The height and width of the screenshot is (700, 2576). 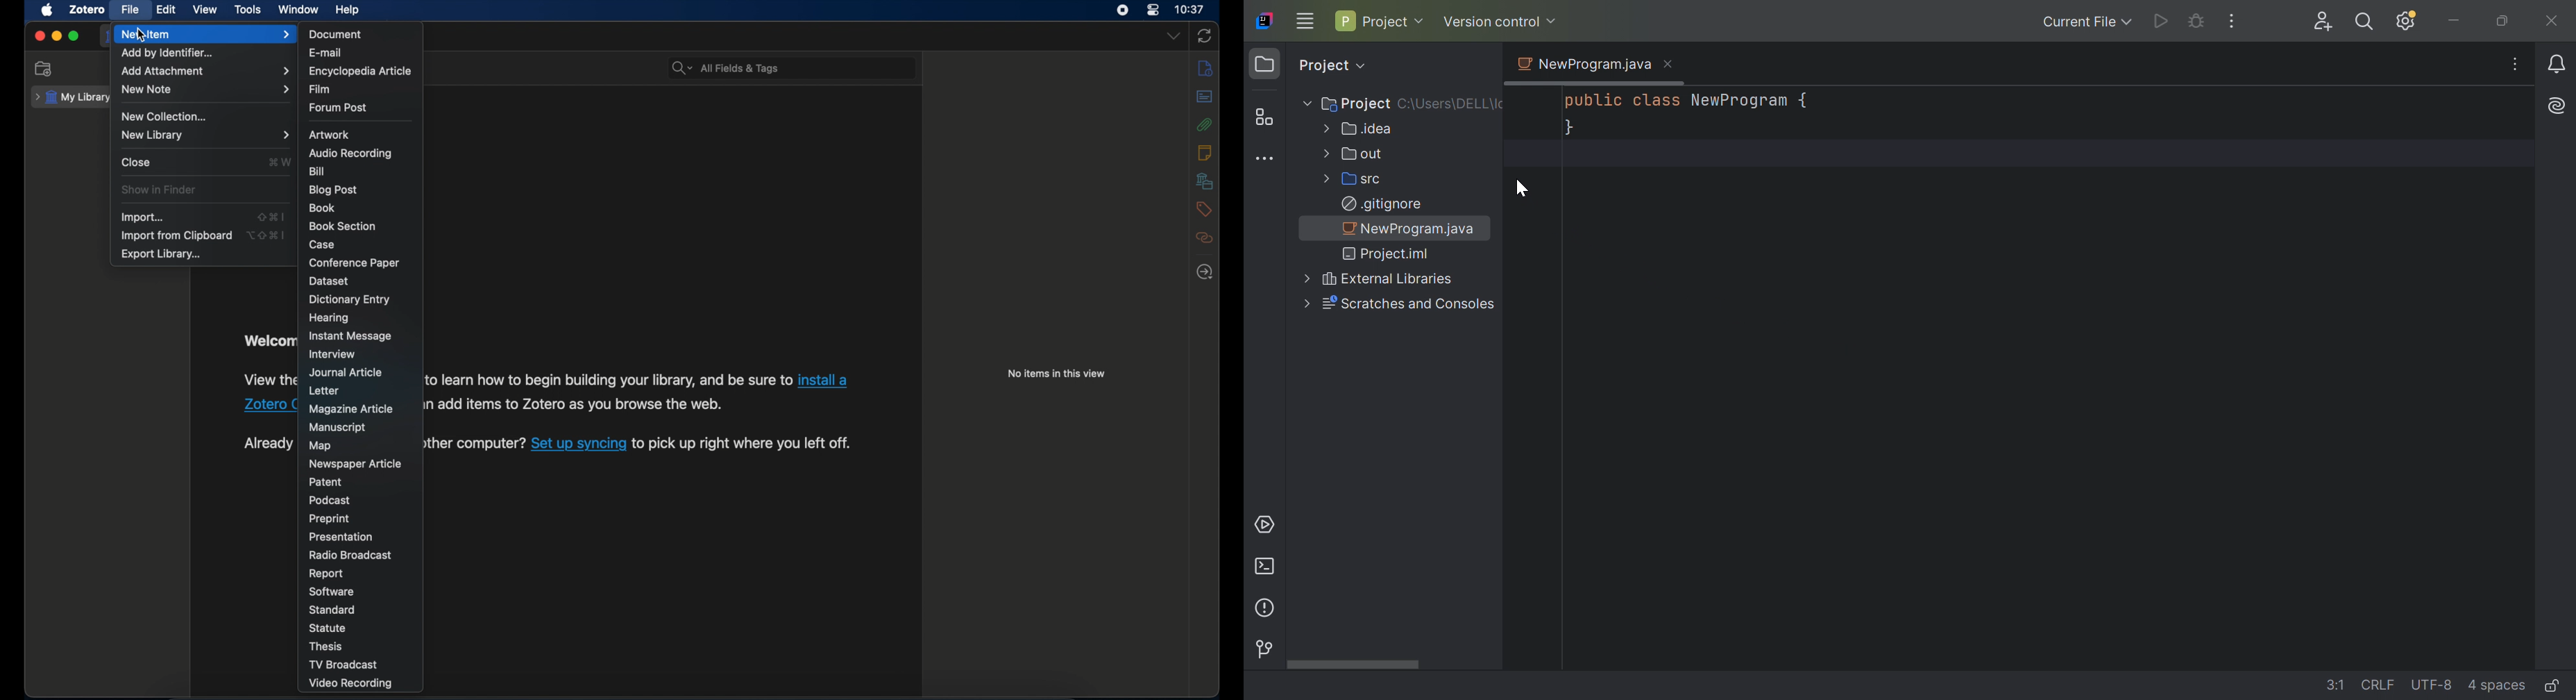 What do you see at coordinates (166, 116) in the screenshot?
I see `new collection` at bounding box center [166, 116].